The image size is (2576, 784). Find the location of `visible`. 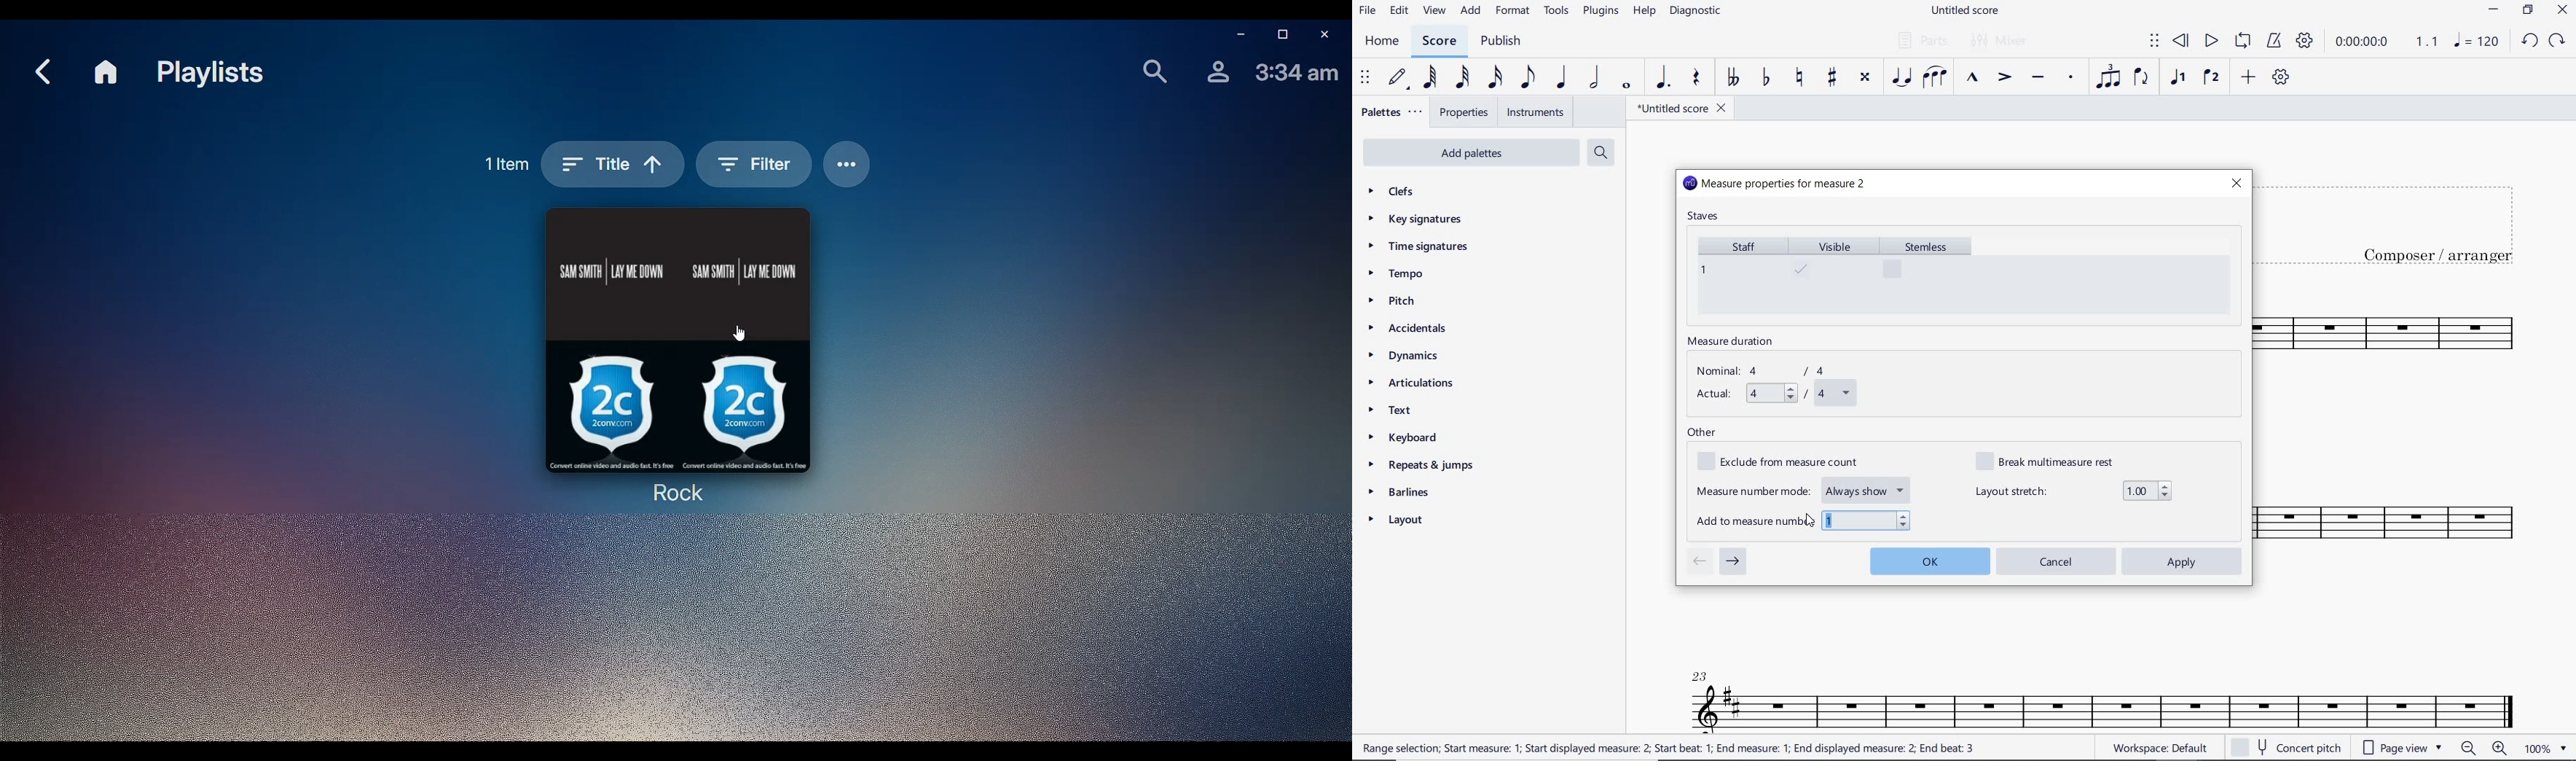

visible is located at coordinates (1834, 275).